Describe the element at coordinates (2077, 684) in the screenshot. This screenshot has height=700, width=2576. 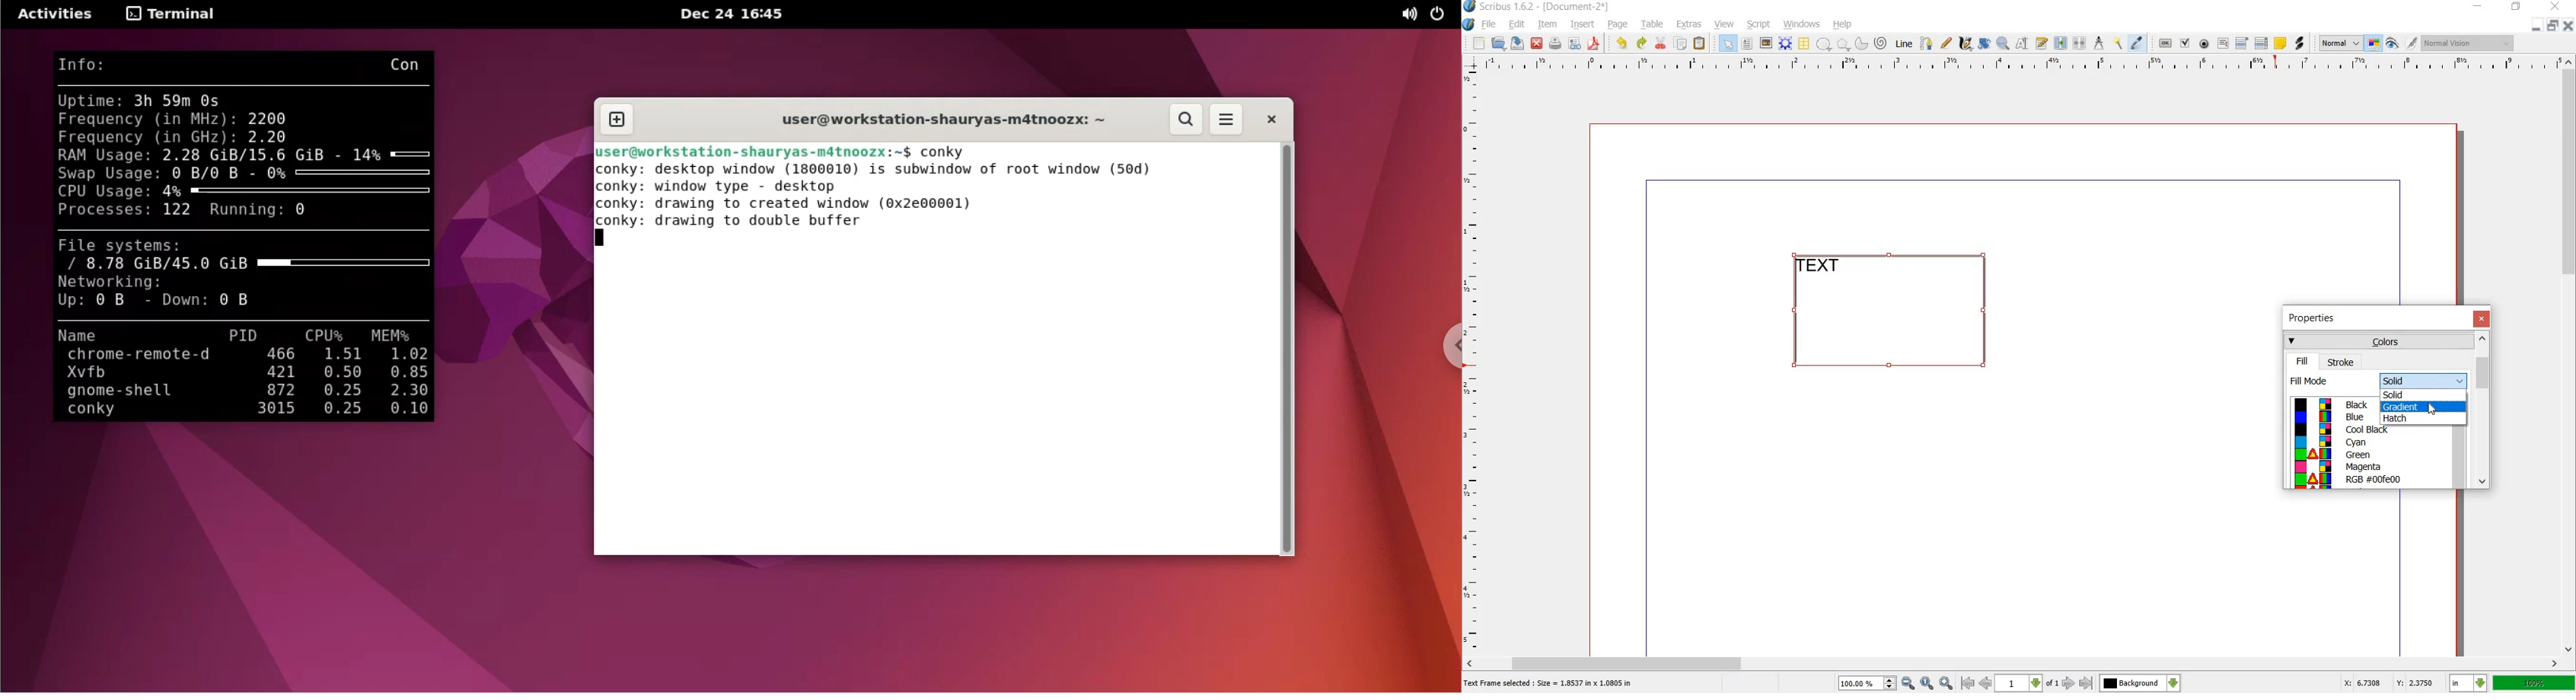
I see `go to next or last page` at that location.